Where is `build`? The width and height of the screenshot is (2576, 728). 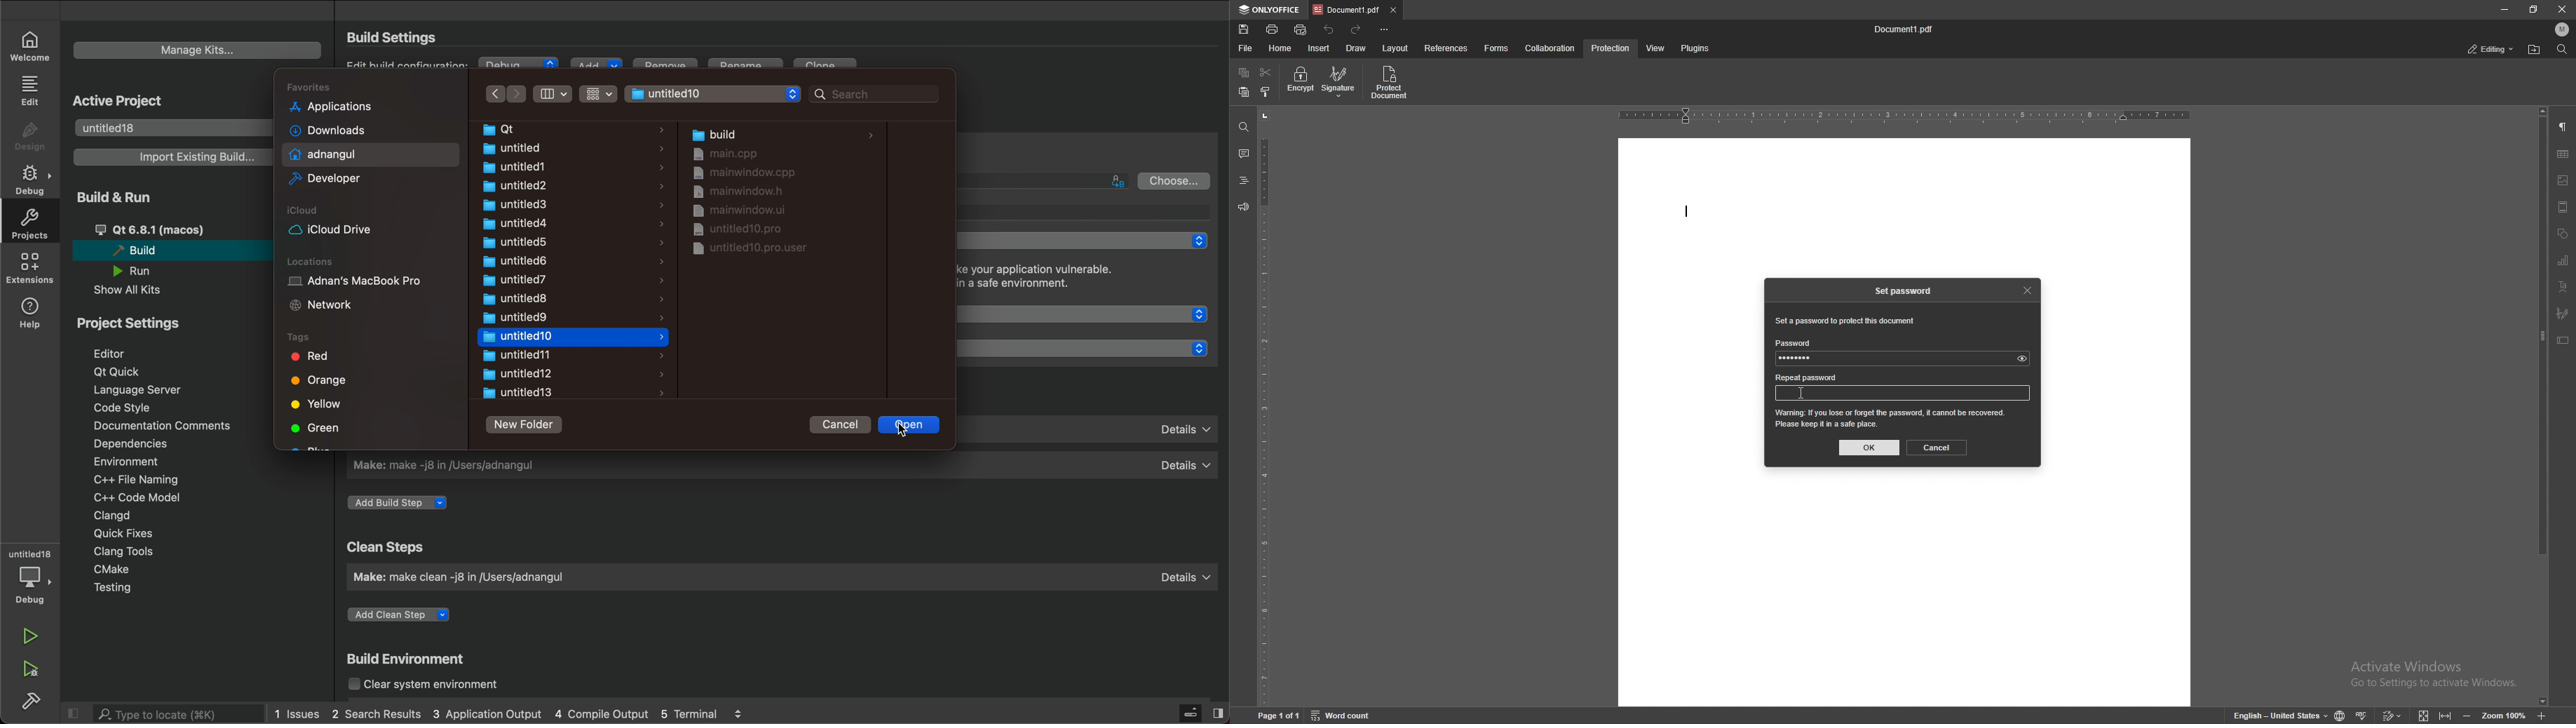
build is located at coordinates (713, 133).